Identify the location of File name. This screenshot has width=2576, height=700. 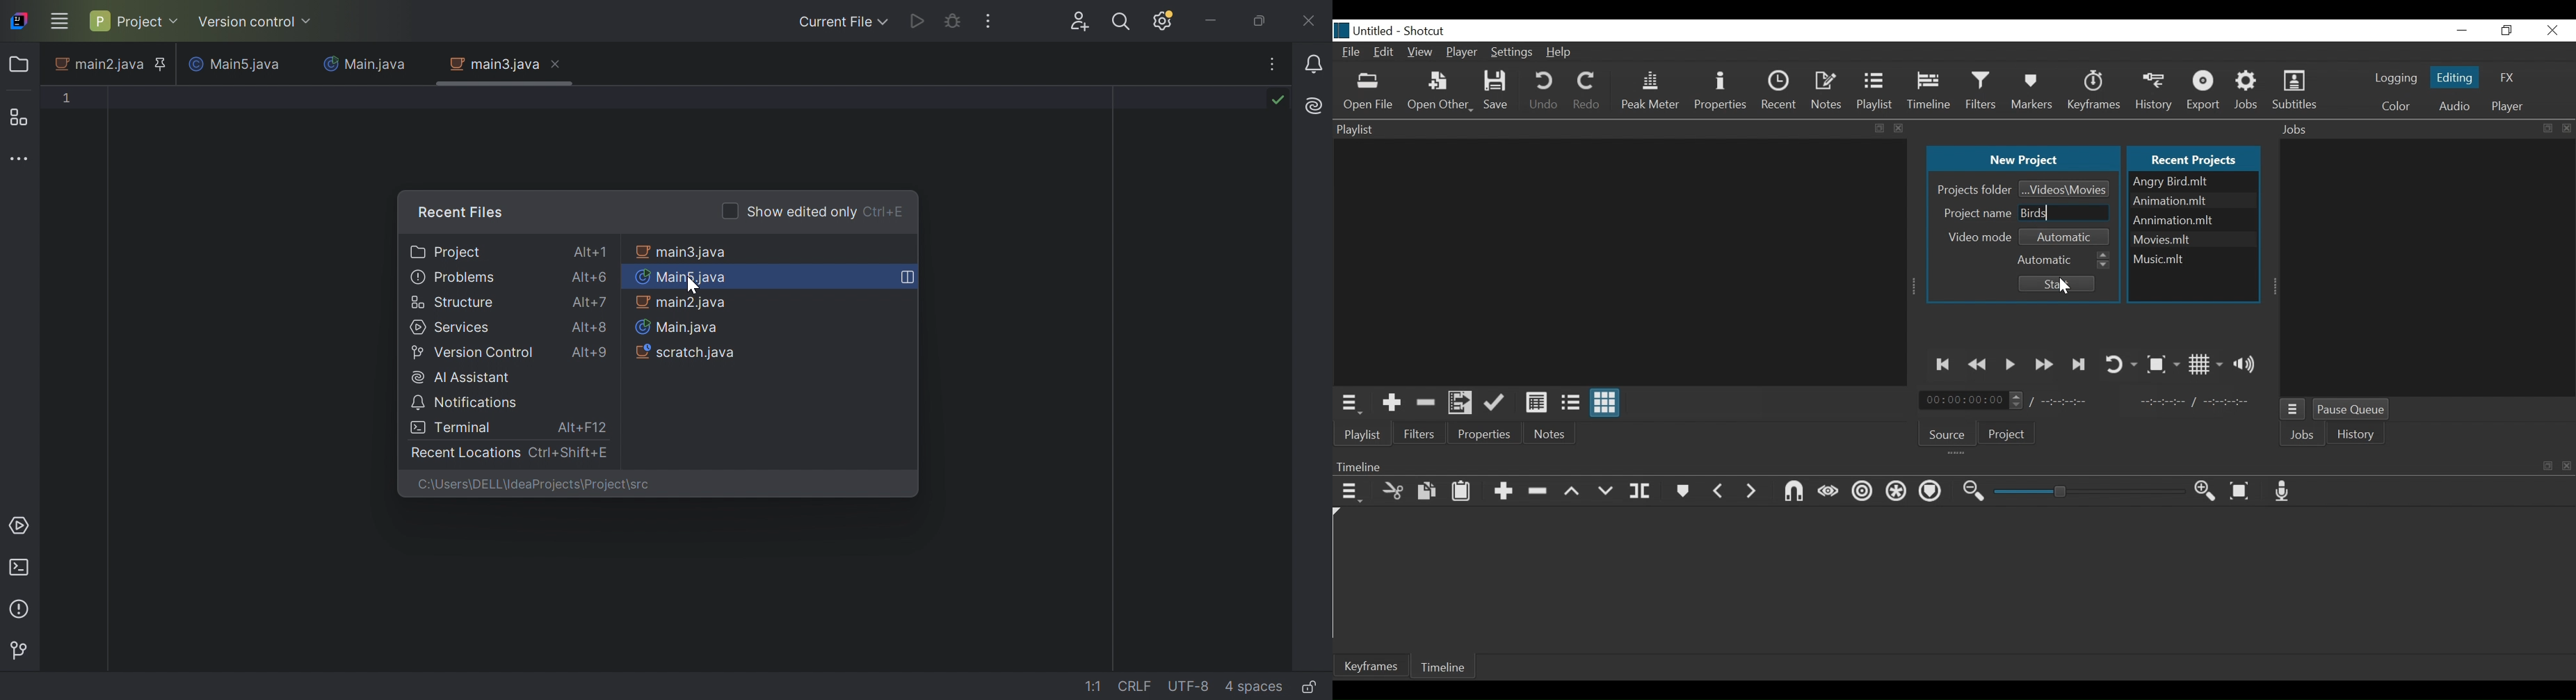
(2192, 257).